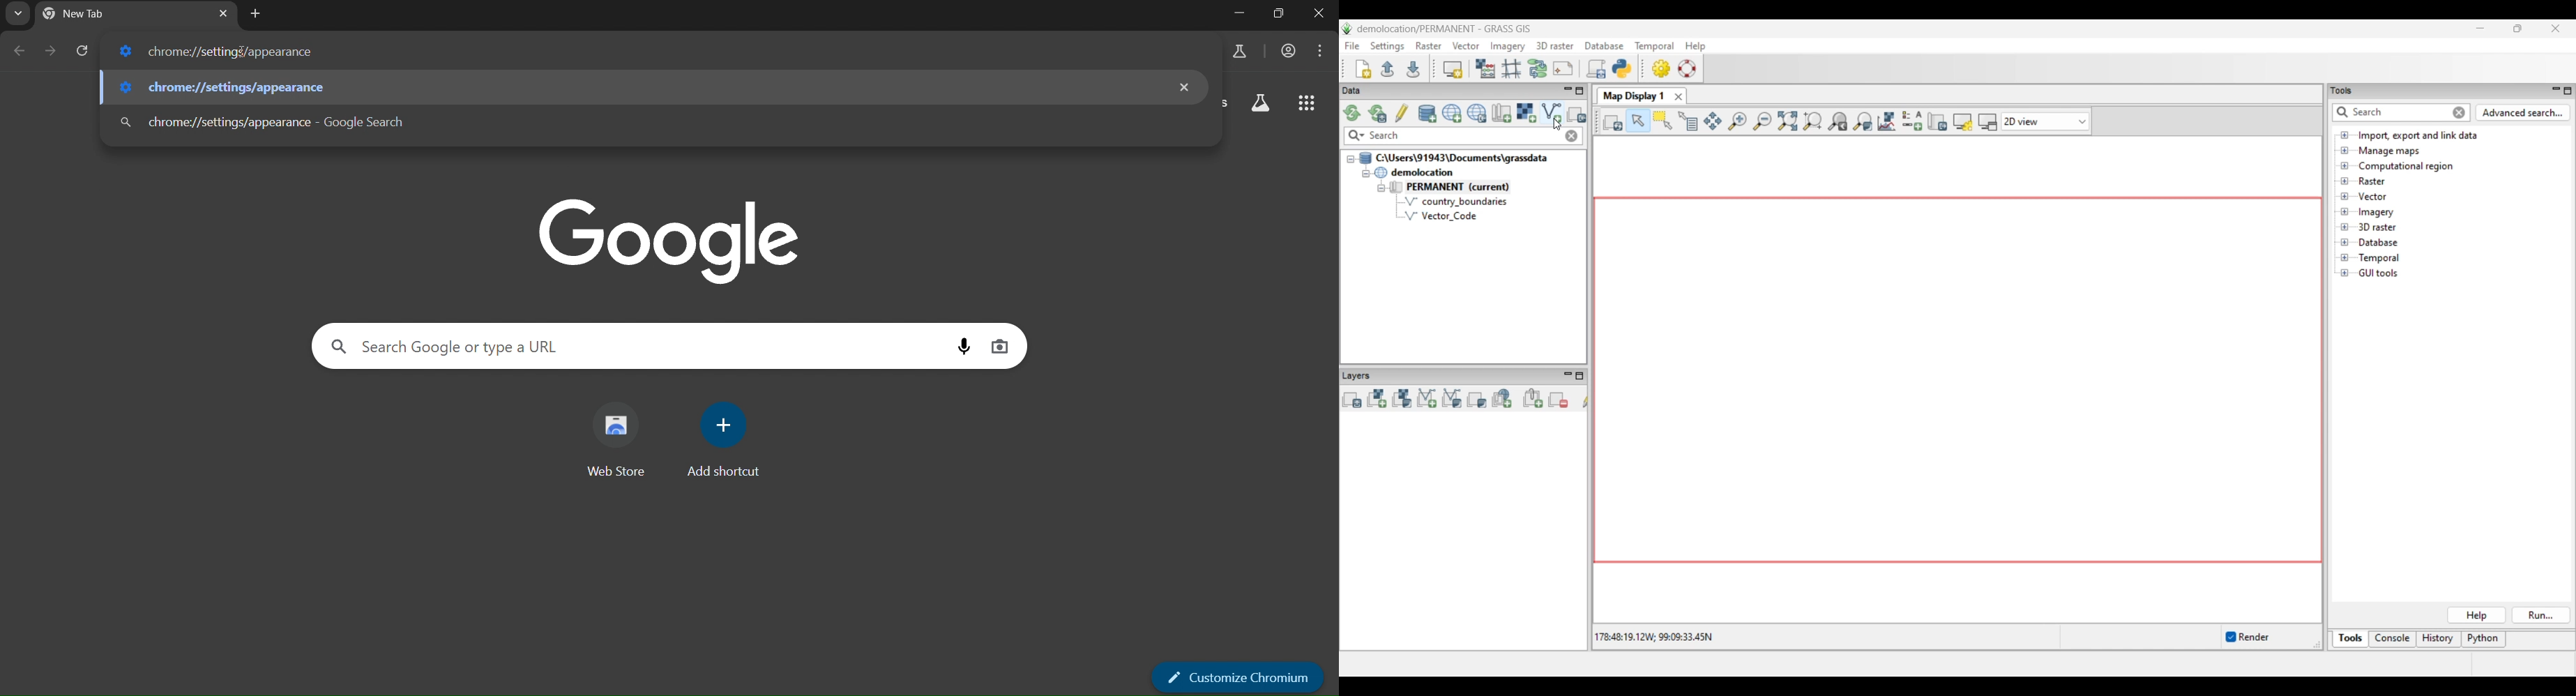 The height and width of the screenshot is (700, 2576). Describe the element at coordinates (81, 48) in the screenshot. I see `reload page` at that location.